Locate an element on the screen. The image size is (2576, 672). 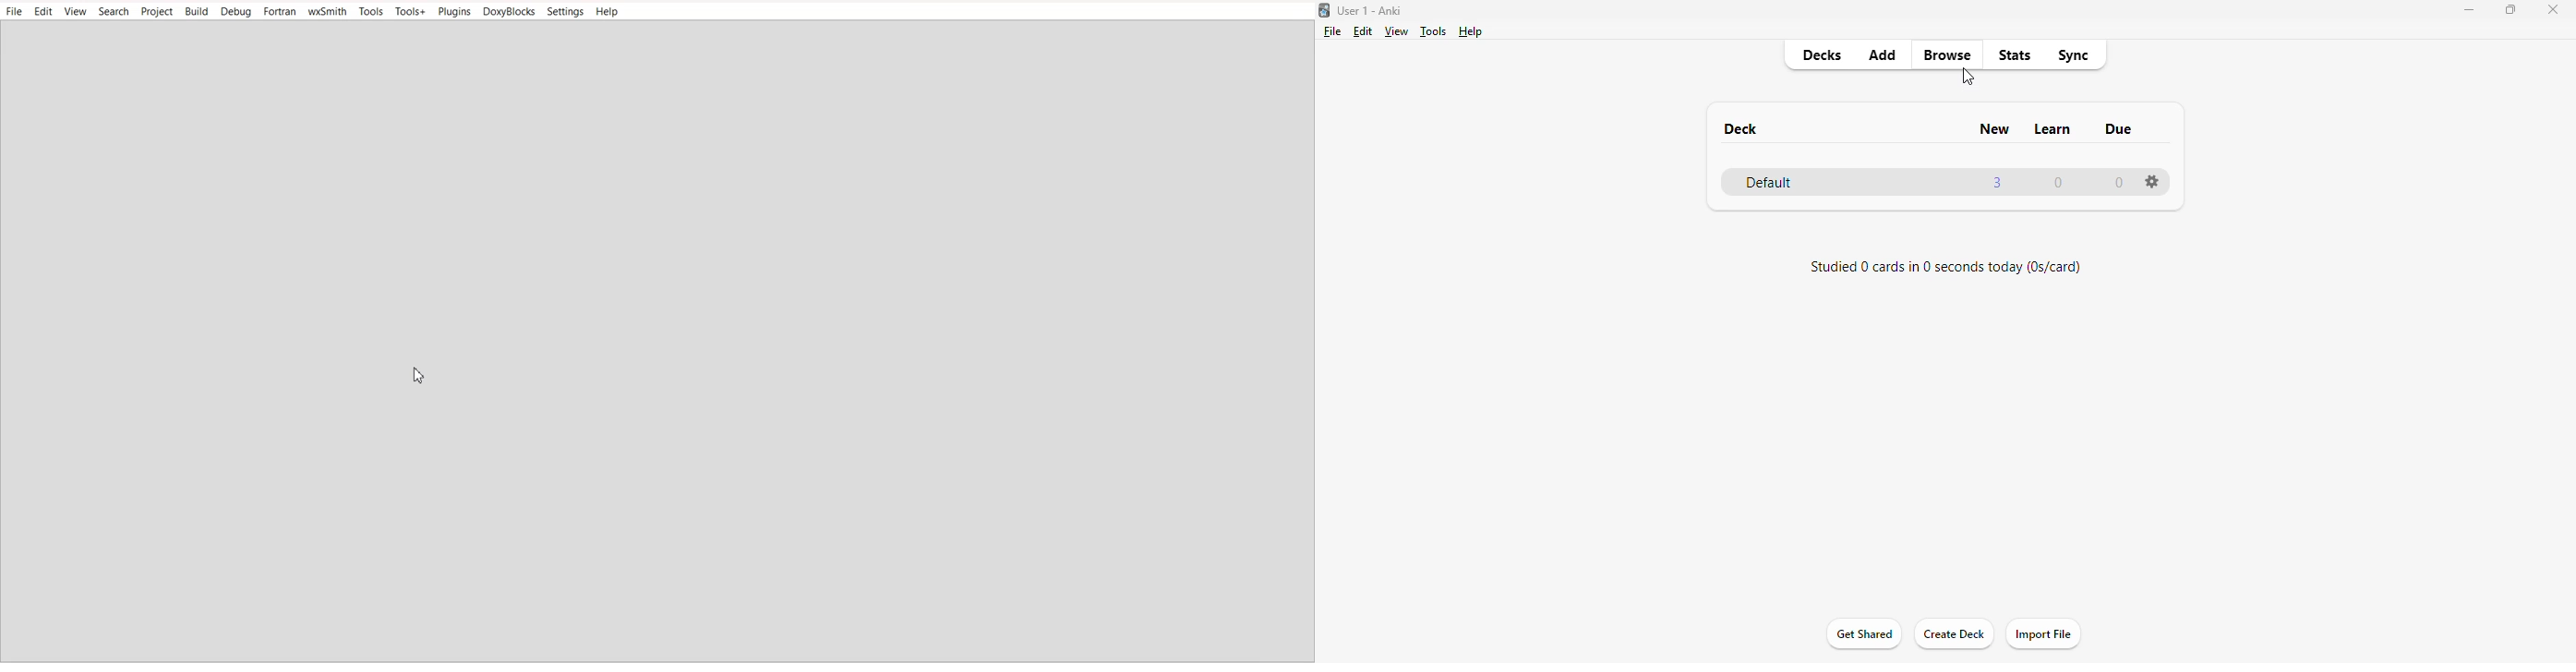
0 is located at coordinates (2120, 181).